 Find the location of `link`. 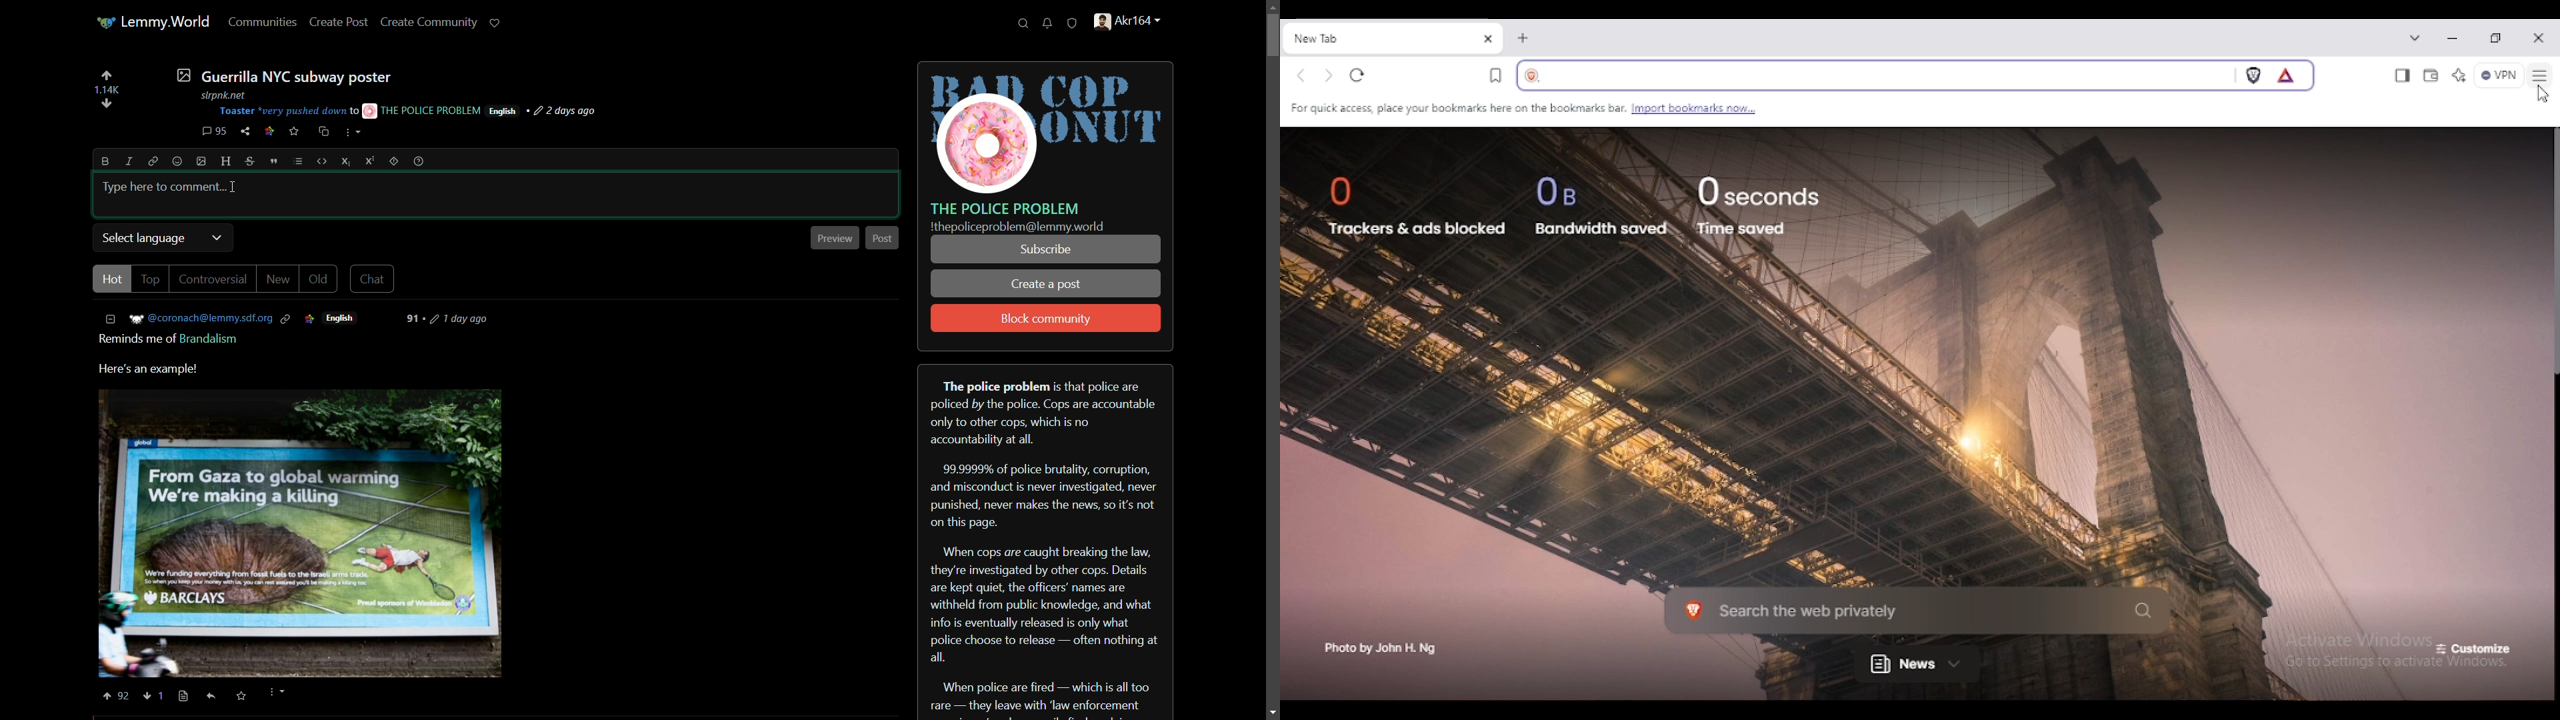

link is located at coordinates (289, 319).